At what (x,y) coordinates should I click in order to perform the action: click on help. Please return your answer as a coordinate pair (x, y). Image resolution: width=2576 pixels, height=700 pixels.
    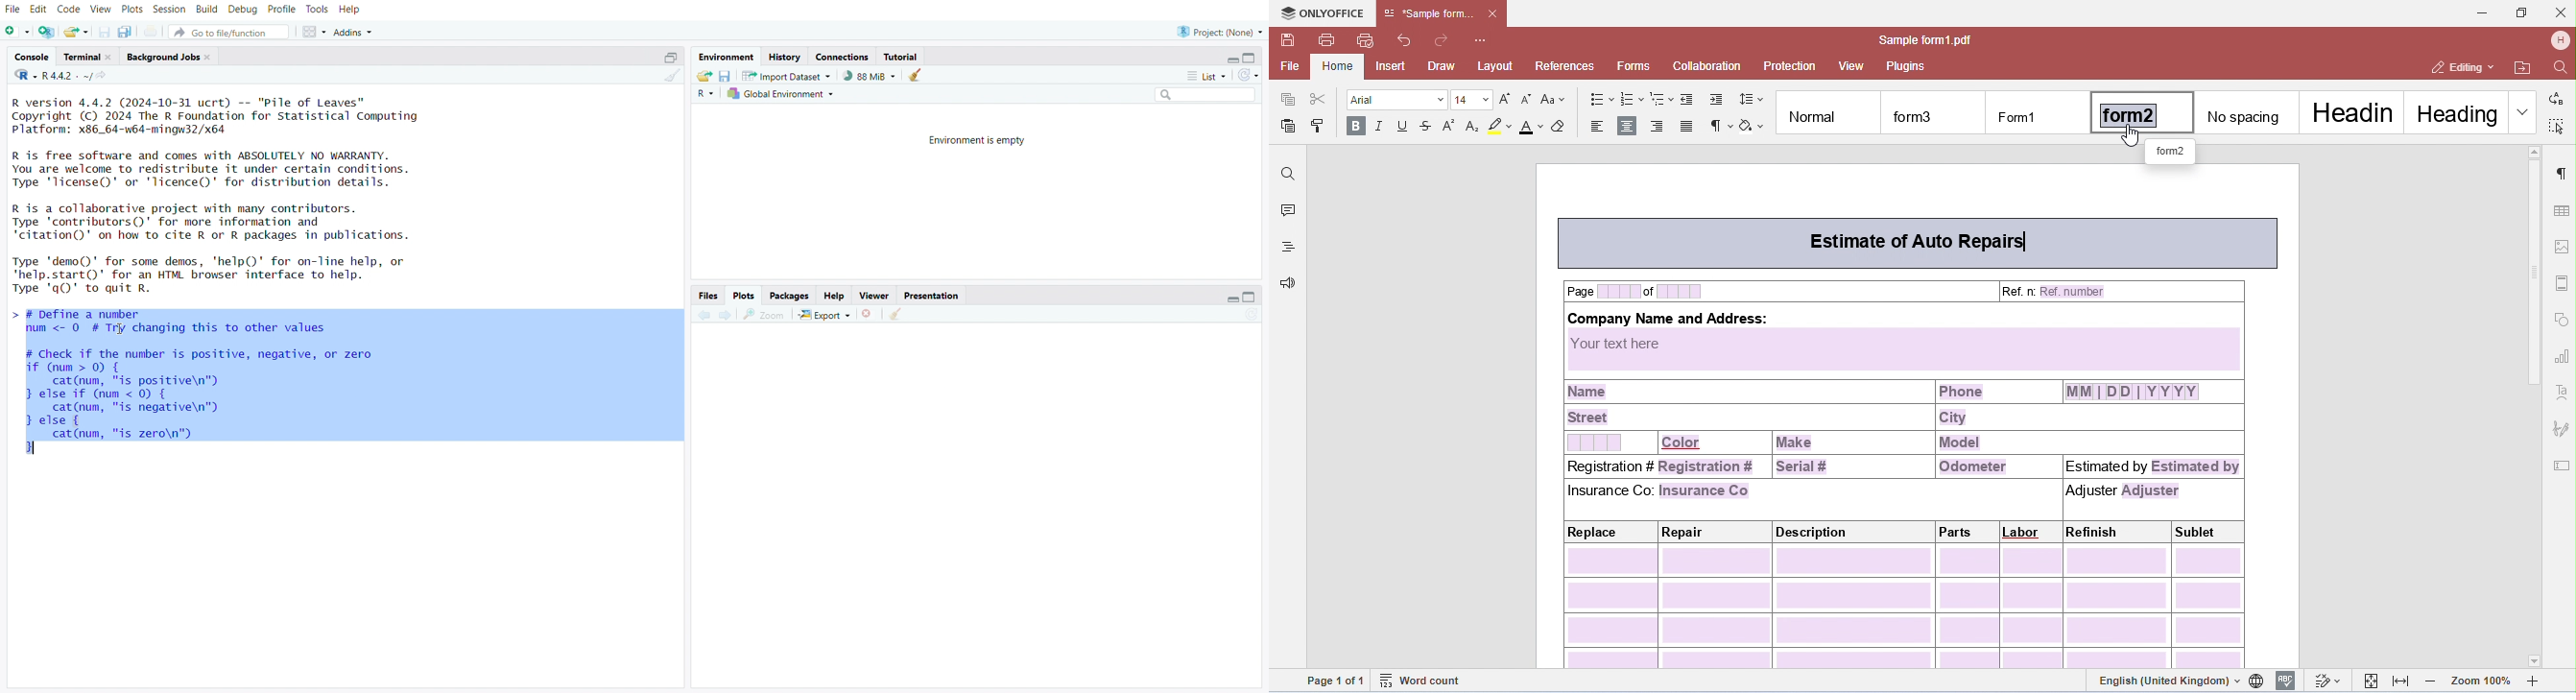
    Looking at the image, I should click on (835, 296).